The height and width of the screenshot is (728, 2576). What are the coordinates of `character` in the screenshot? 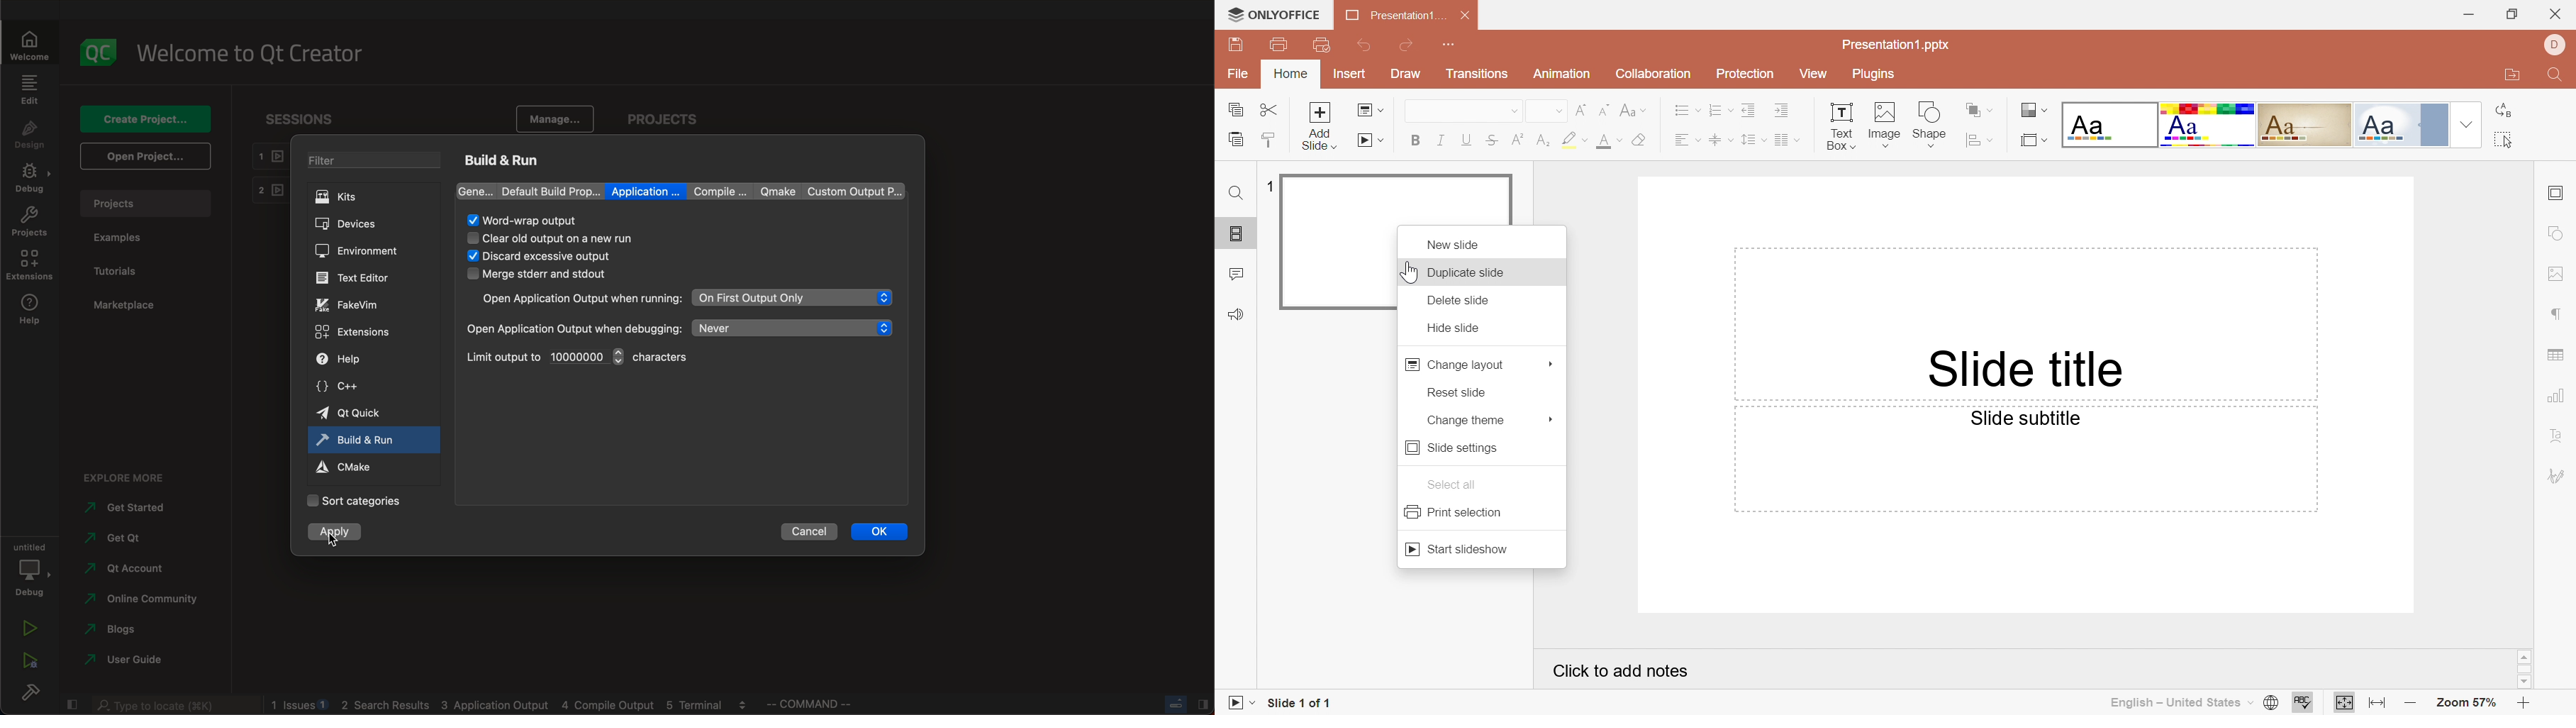 It's located at (666, 357).